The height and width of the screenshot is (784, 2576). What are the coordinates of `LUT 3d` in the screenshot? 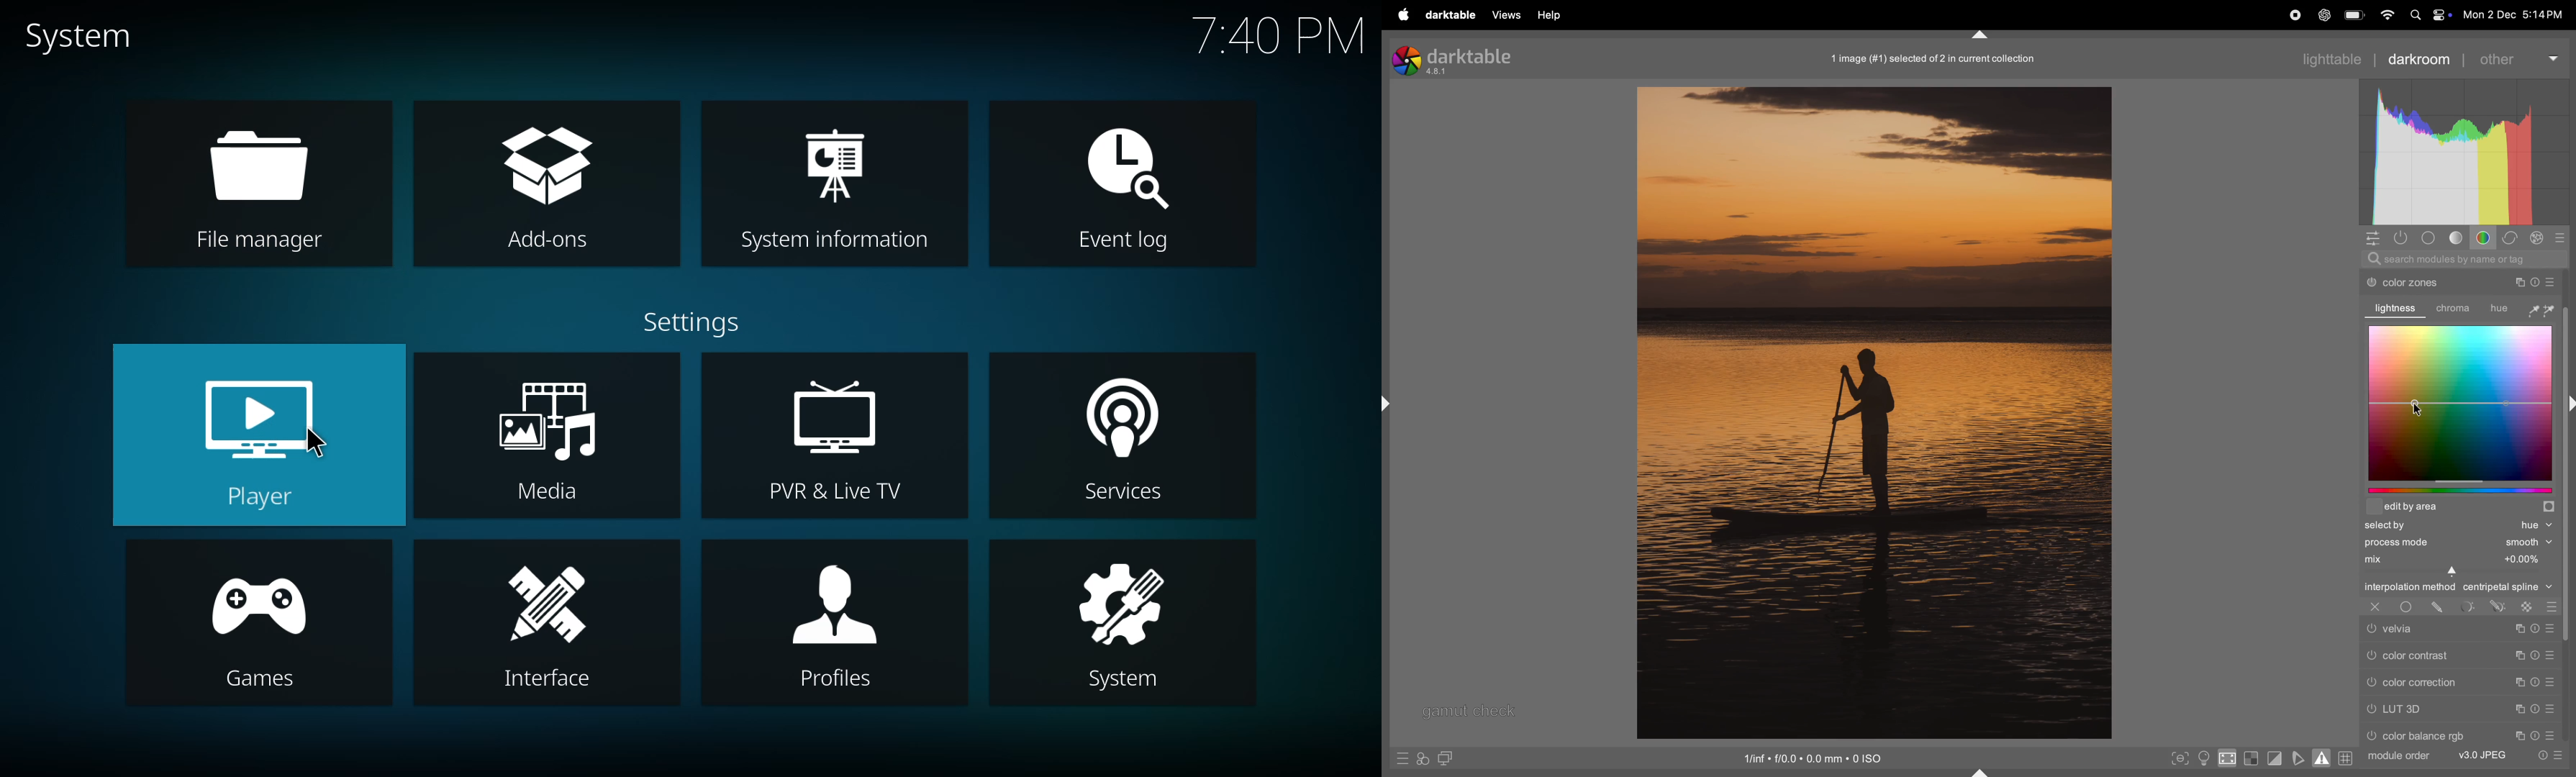 It's located at (2430, 709).